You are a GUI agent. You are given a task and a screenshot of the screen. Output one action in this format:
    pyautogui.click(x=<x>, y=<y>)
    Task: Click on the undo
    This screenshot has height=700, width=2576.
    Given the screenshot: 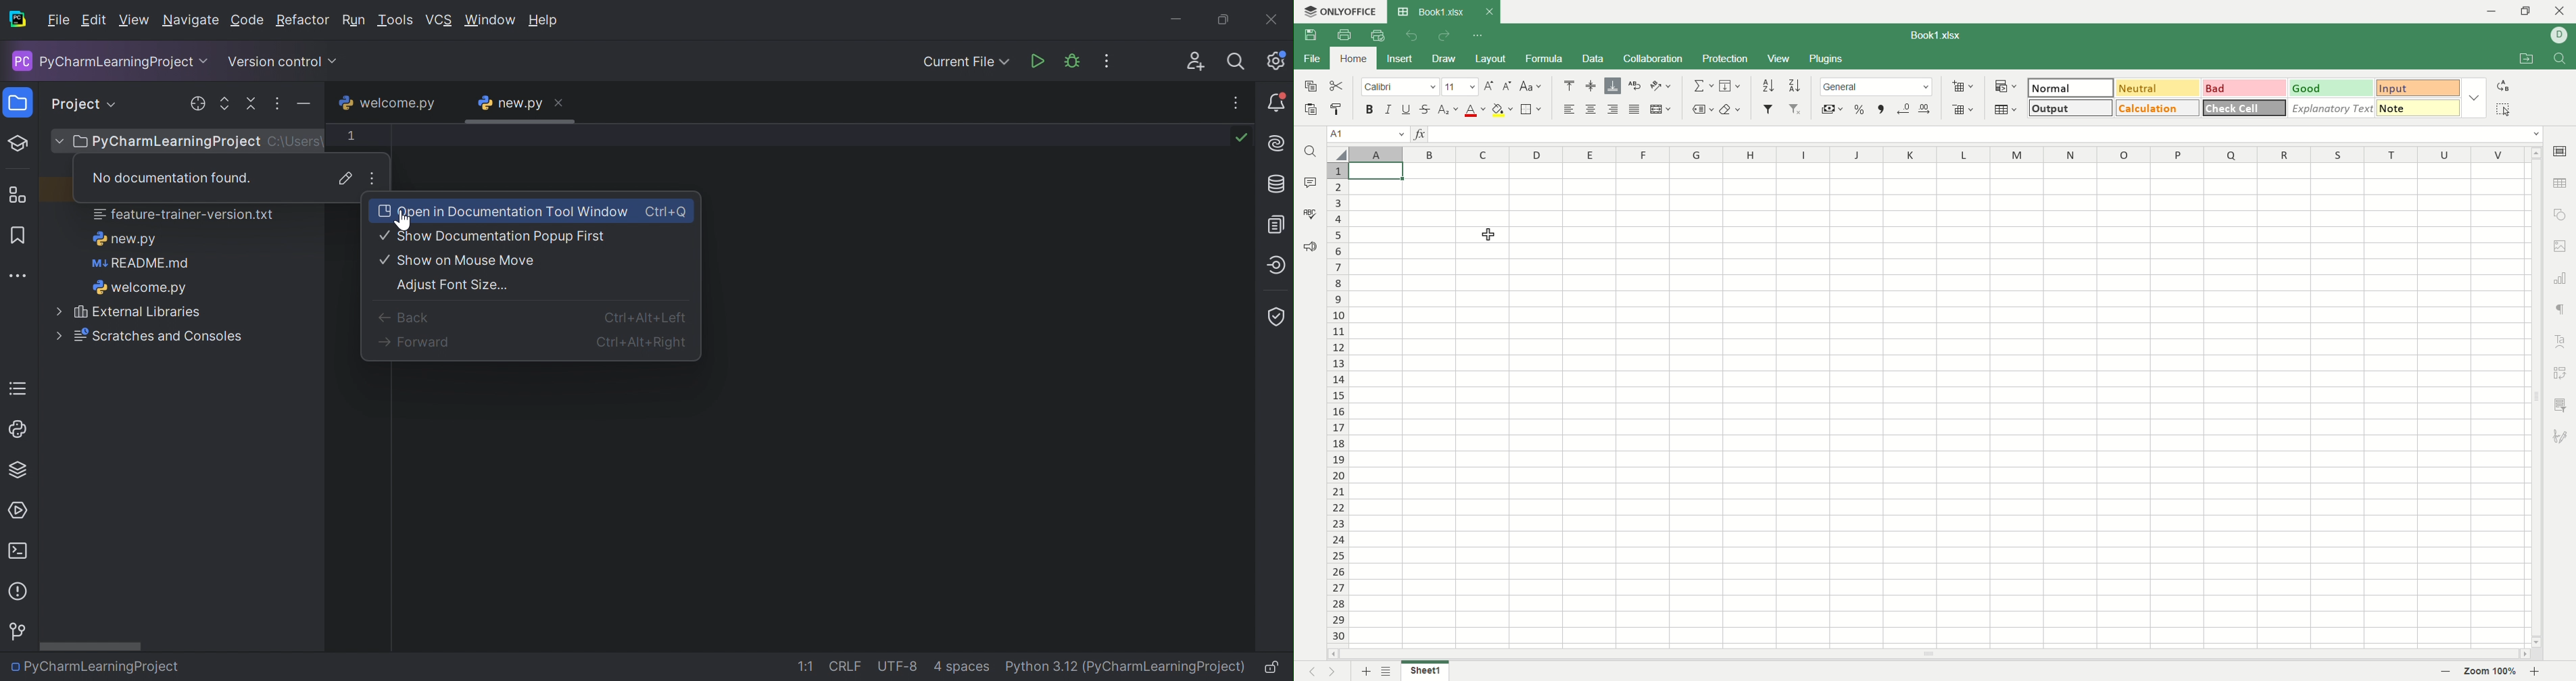 What is the action you would take?
    pyautogui.click(x=1409, y=35)
    